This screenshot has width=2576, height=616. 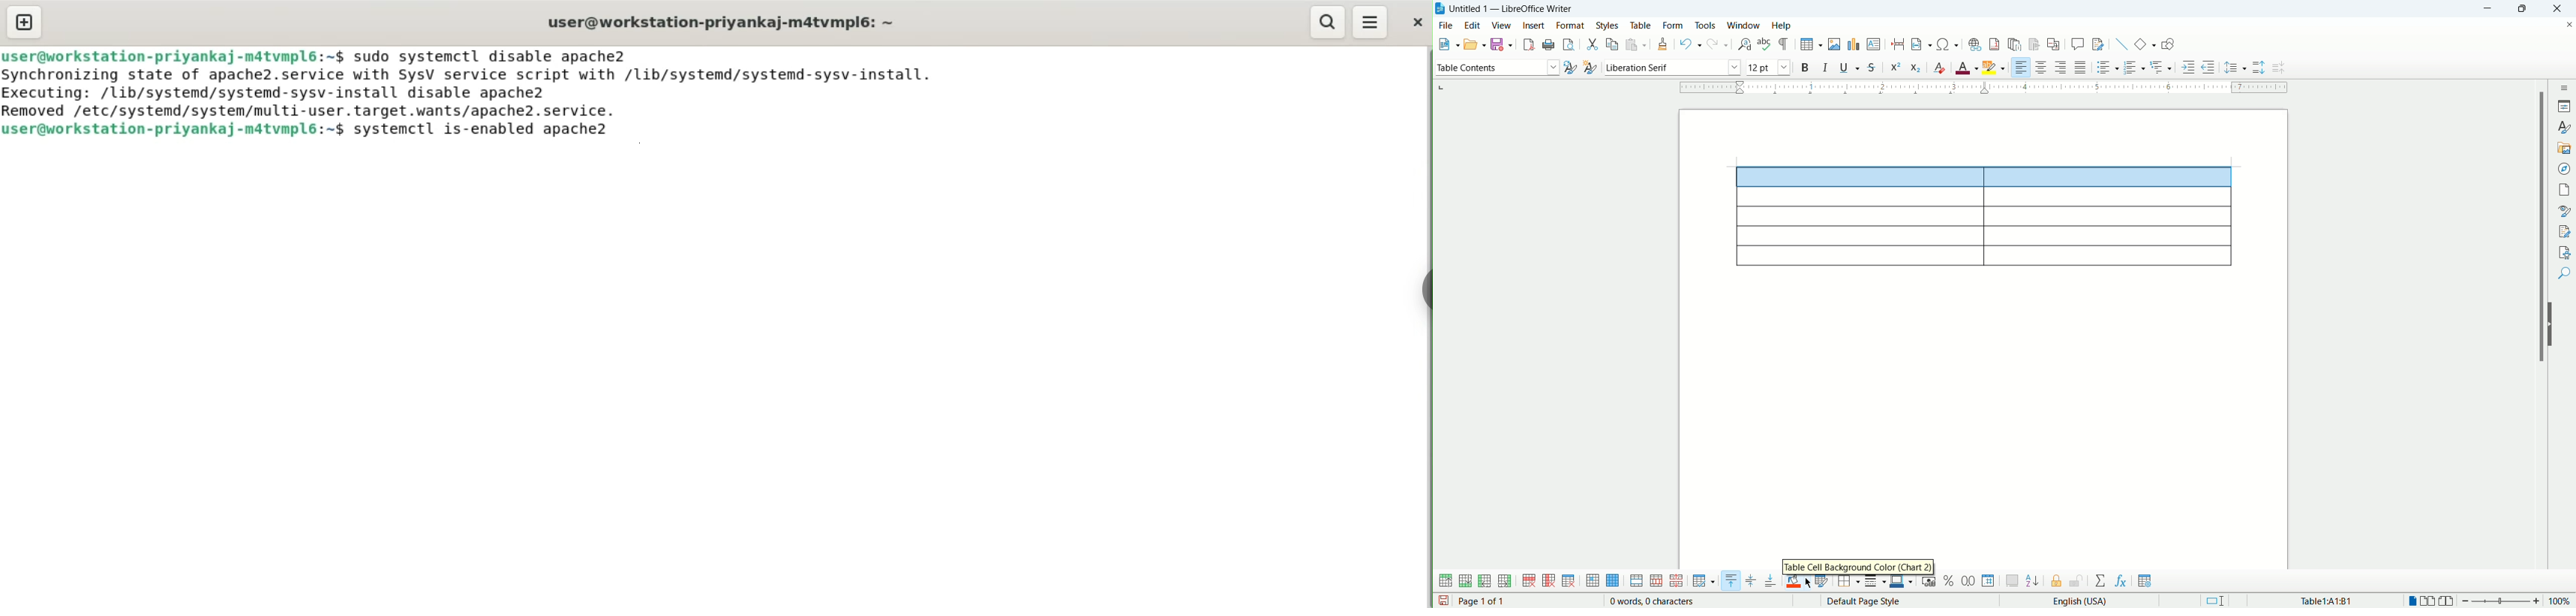 What do you see at coordinates (1674, 27) in the screenshot?
I see `form` at bounding box center [1674, 27].